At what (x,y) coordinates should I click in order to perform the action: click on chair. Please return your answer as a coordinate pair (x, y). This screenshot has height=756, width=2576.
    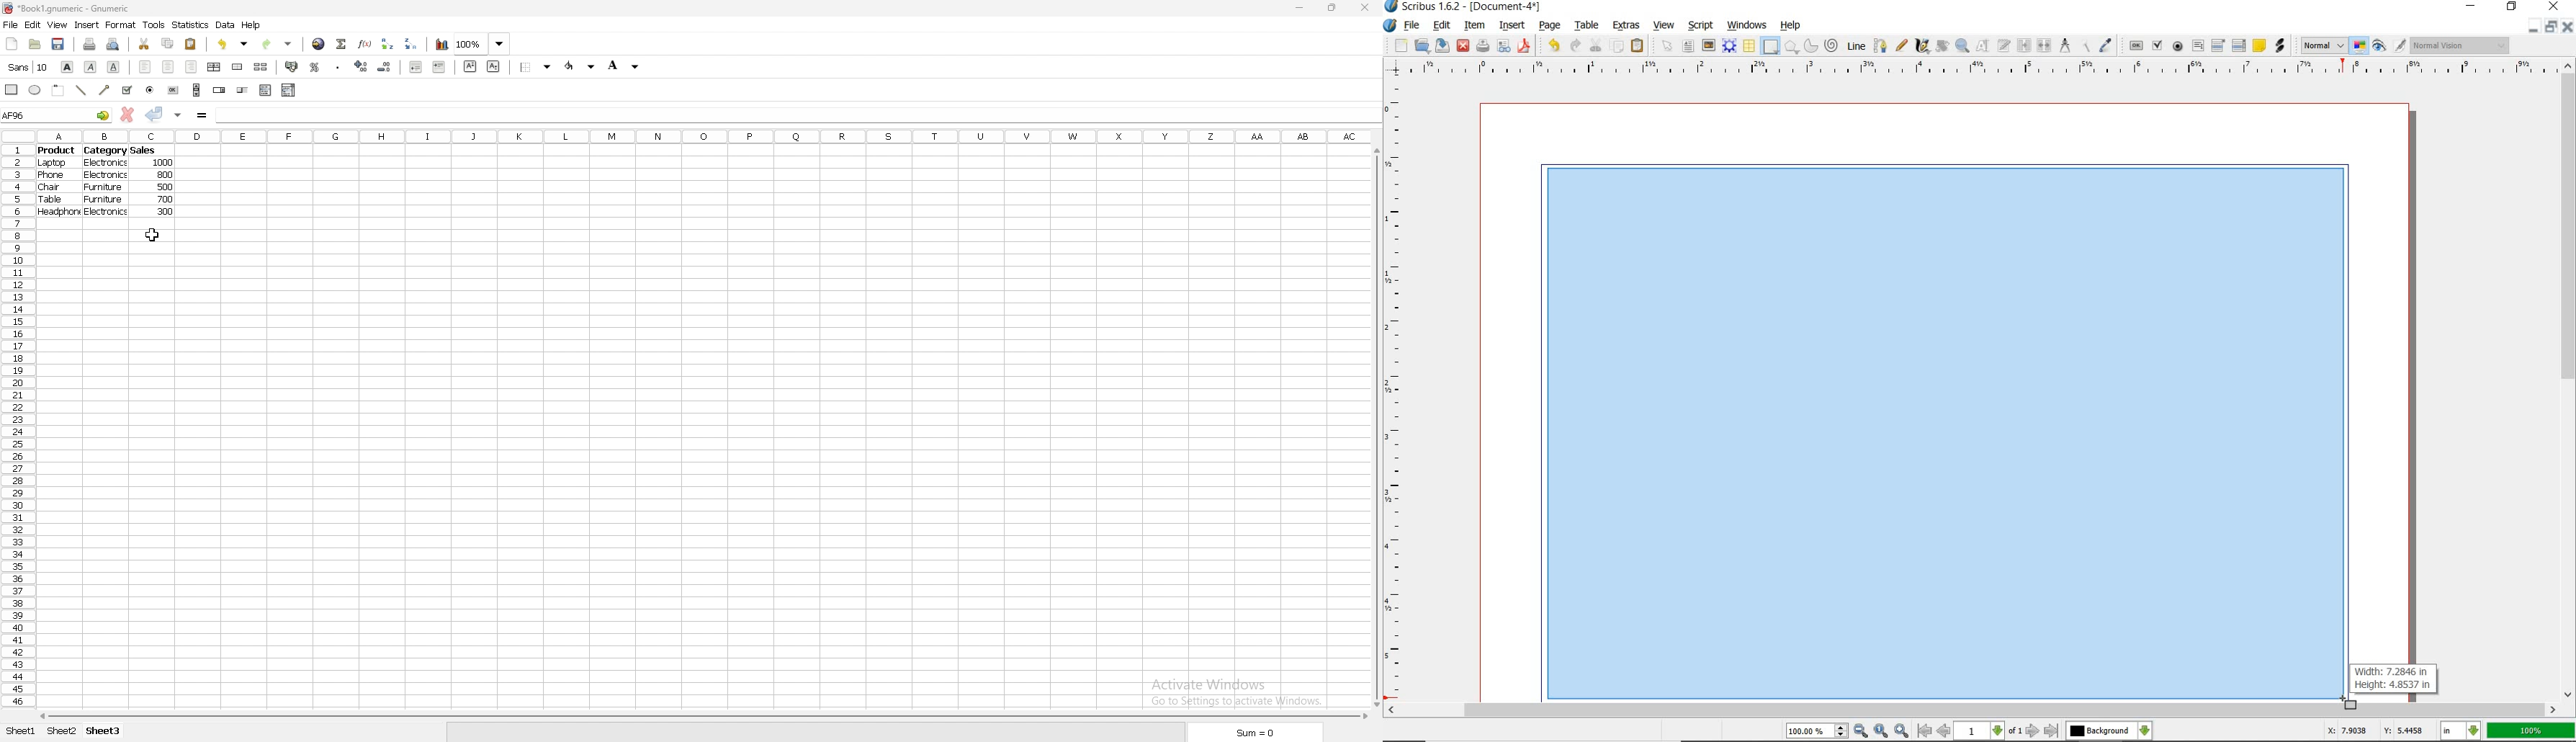
    Looking at the image, I should click on (49, 187).